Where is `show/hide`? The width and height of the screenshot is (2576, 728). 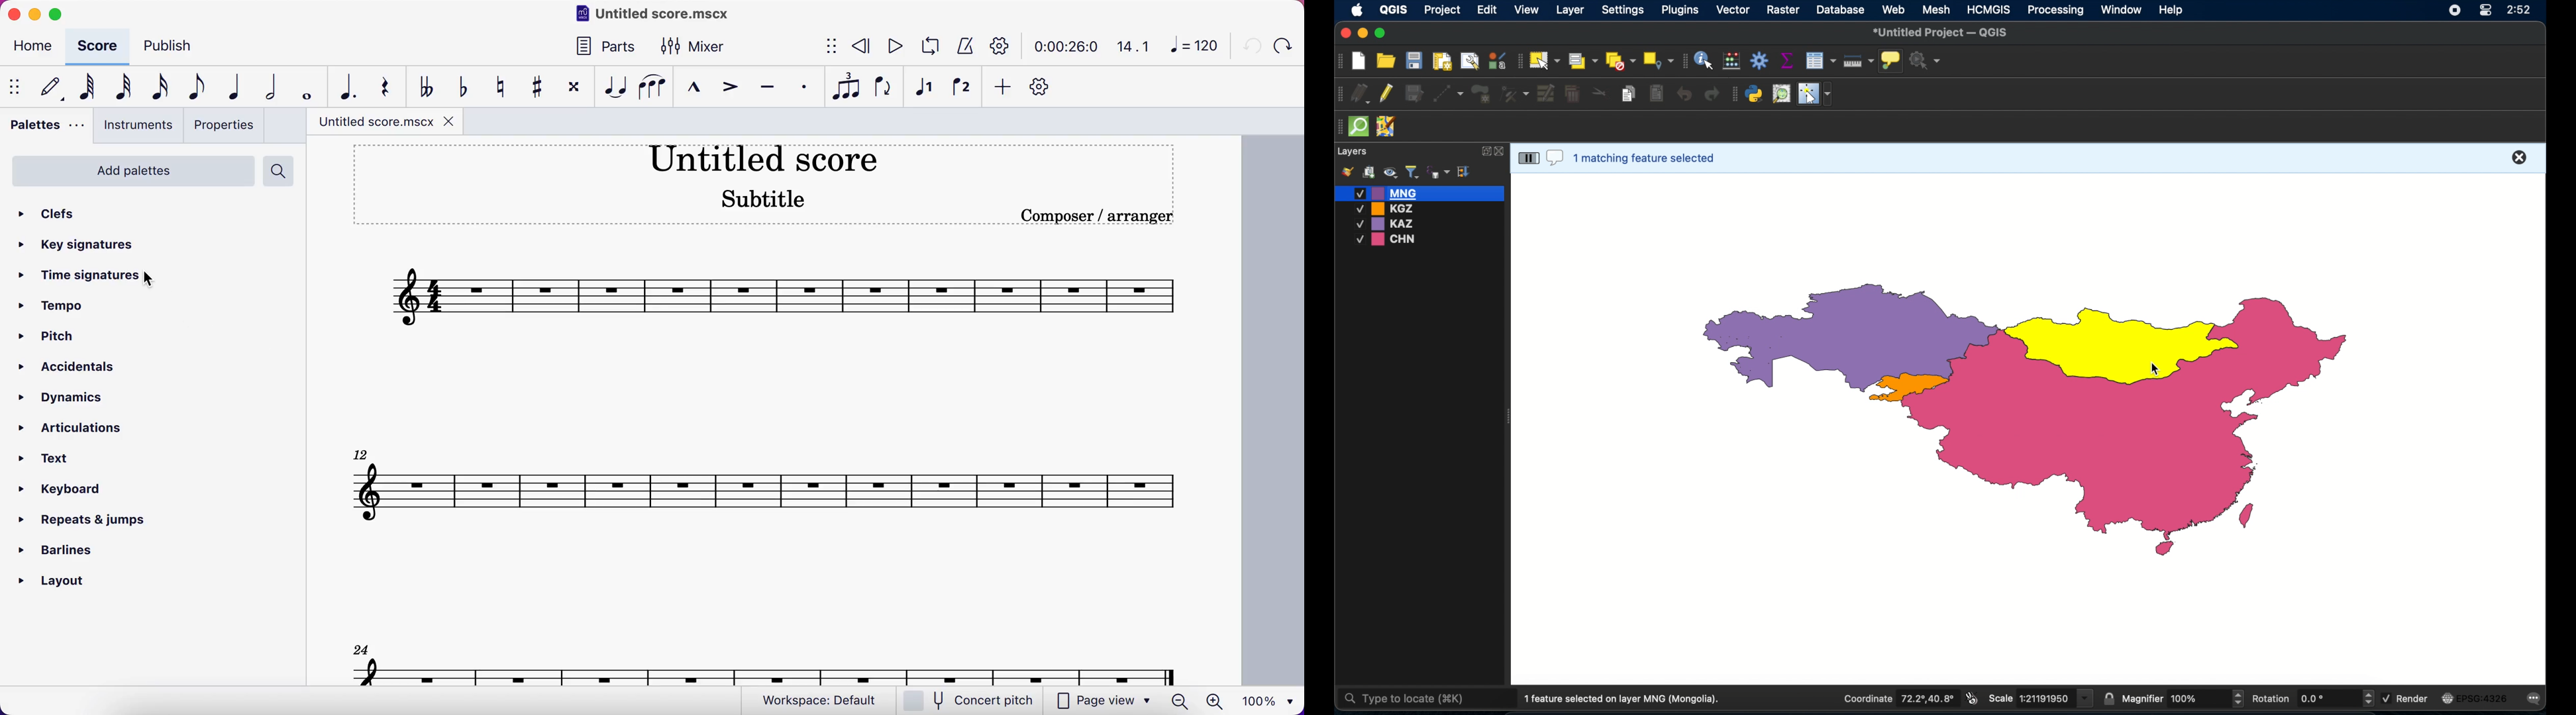
show/hide is located at coordinates (826, 47).